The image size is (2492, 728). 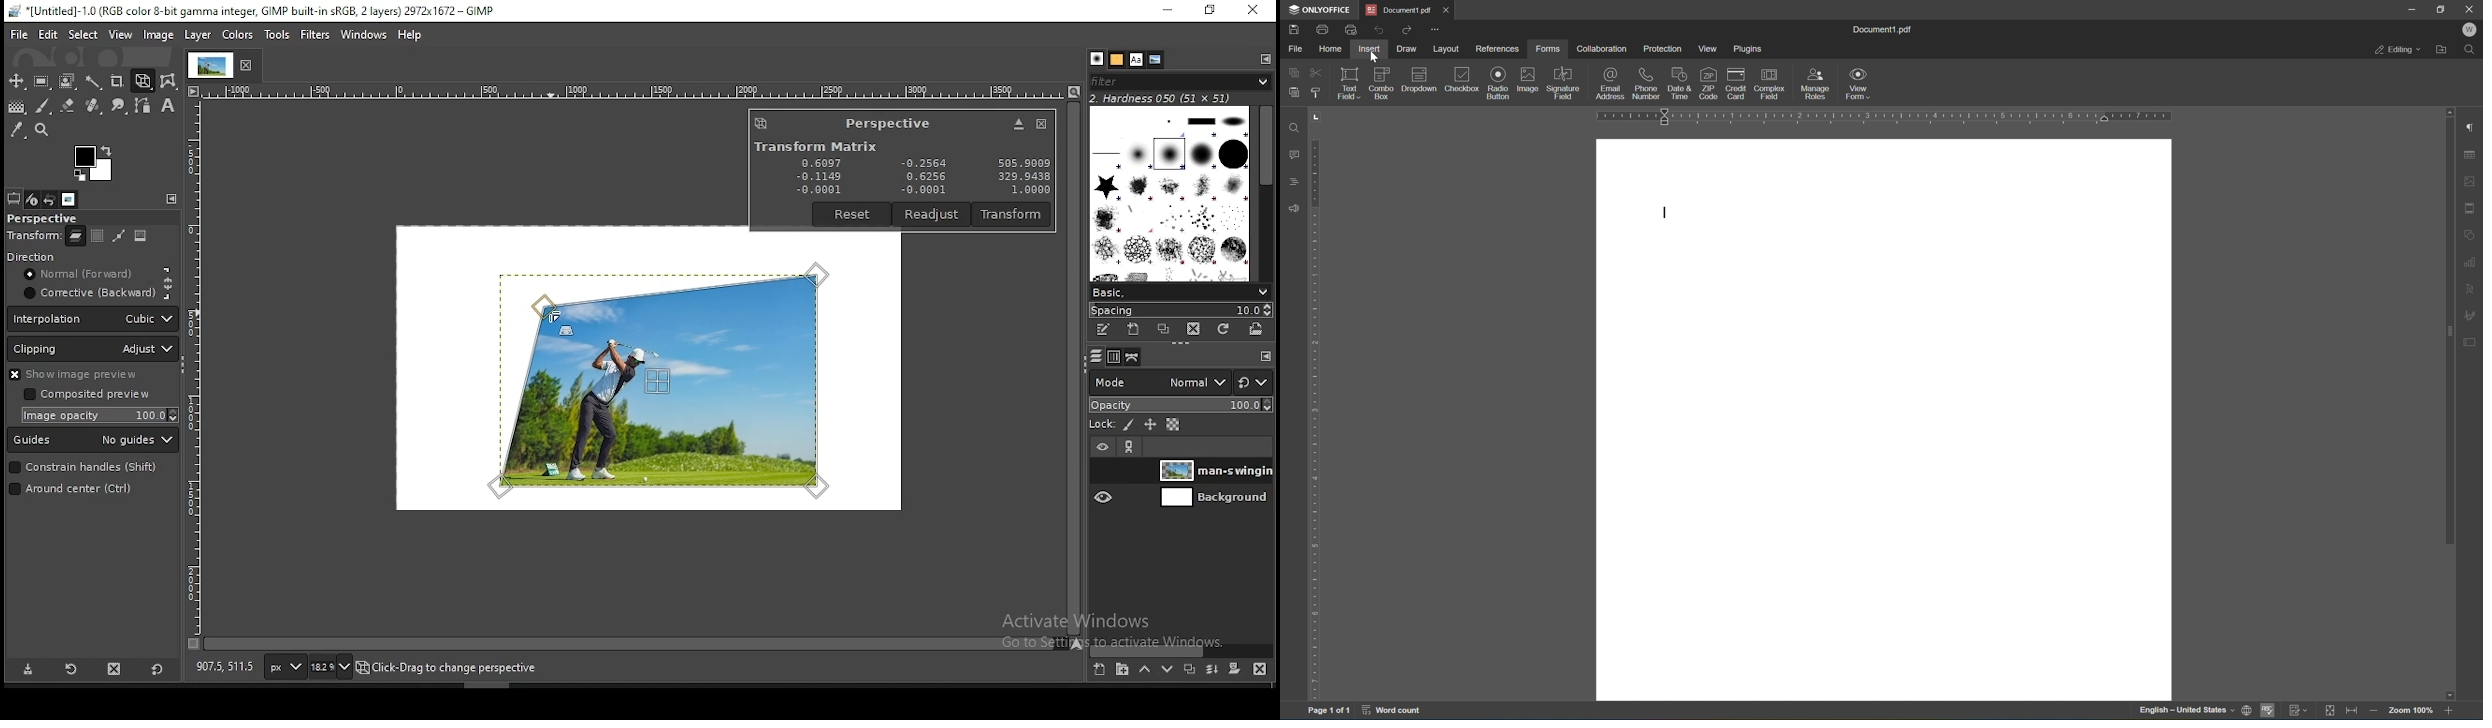 What do you see at coordinates (2474, 346) in the screenshot?
I see `form settings` at bounding box center [2474, 346].